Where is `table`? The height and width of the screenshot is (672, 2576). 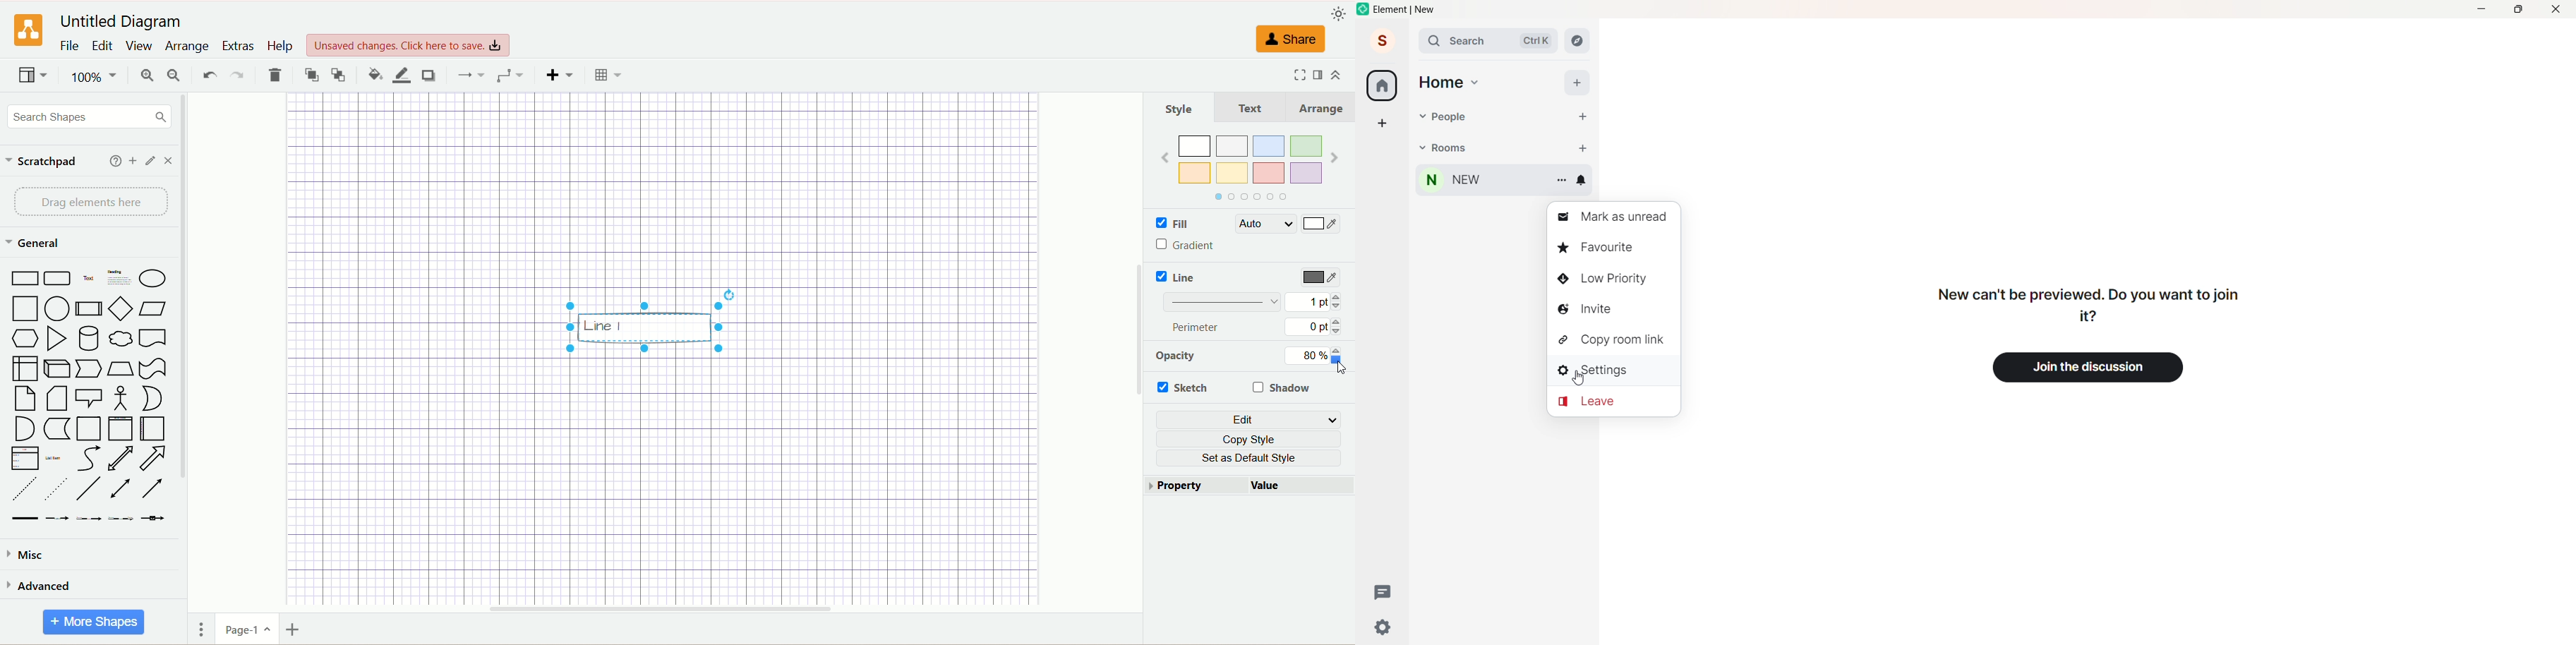
table is located at coordinates (605, 73).